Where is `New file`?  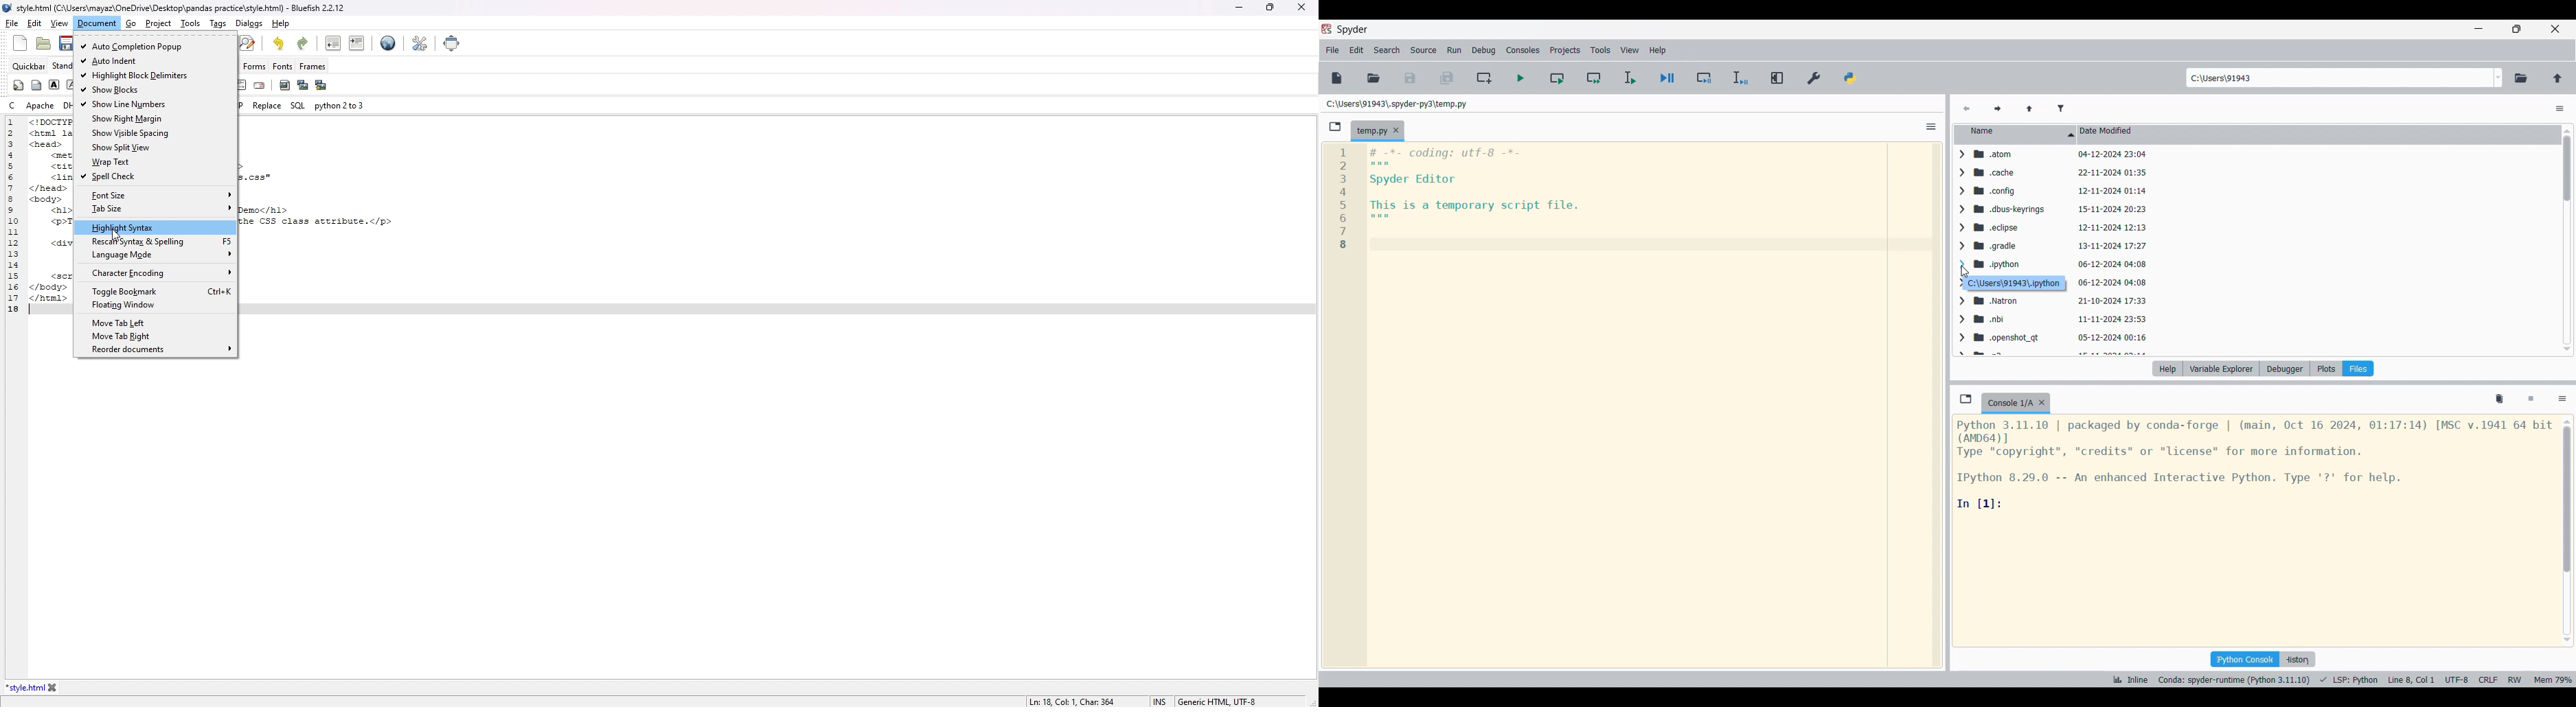
New file is located at coordinates (1337, 78).